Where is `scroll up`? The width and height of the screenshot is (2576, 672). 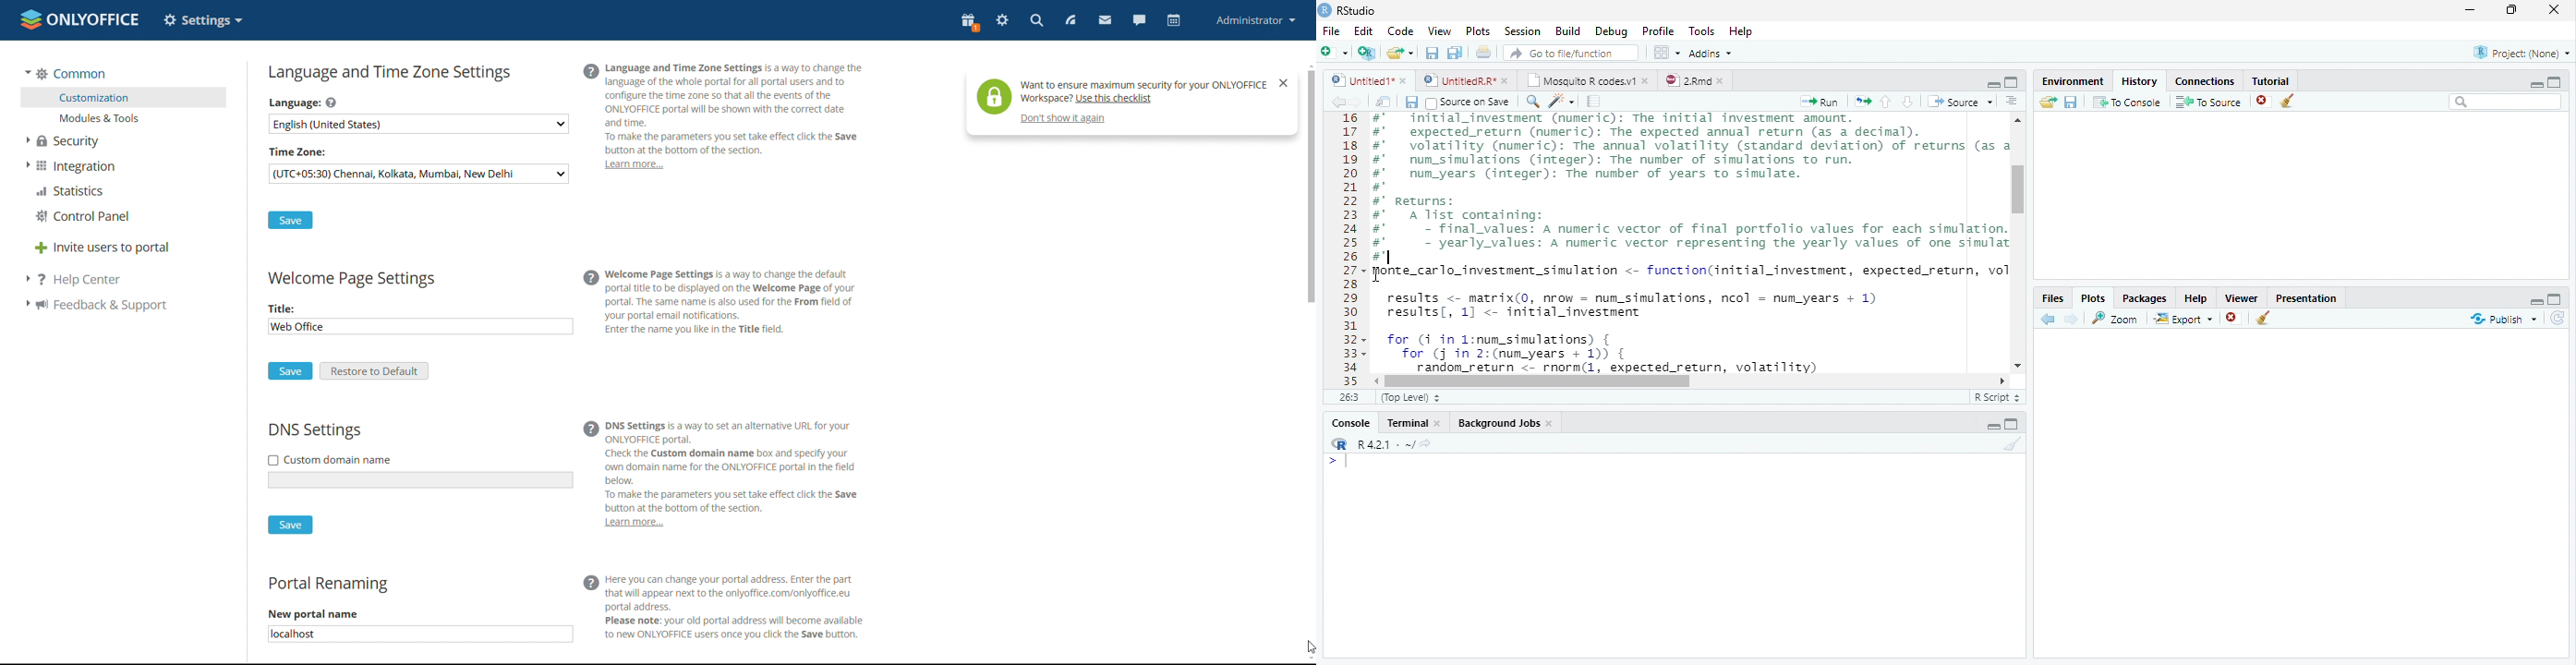
scroll up is located at coordinates (1308, 64).